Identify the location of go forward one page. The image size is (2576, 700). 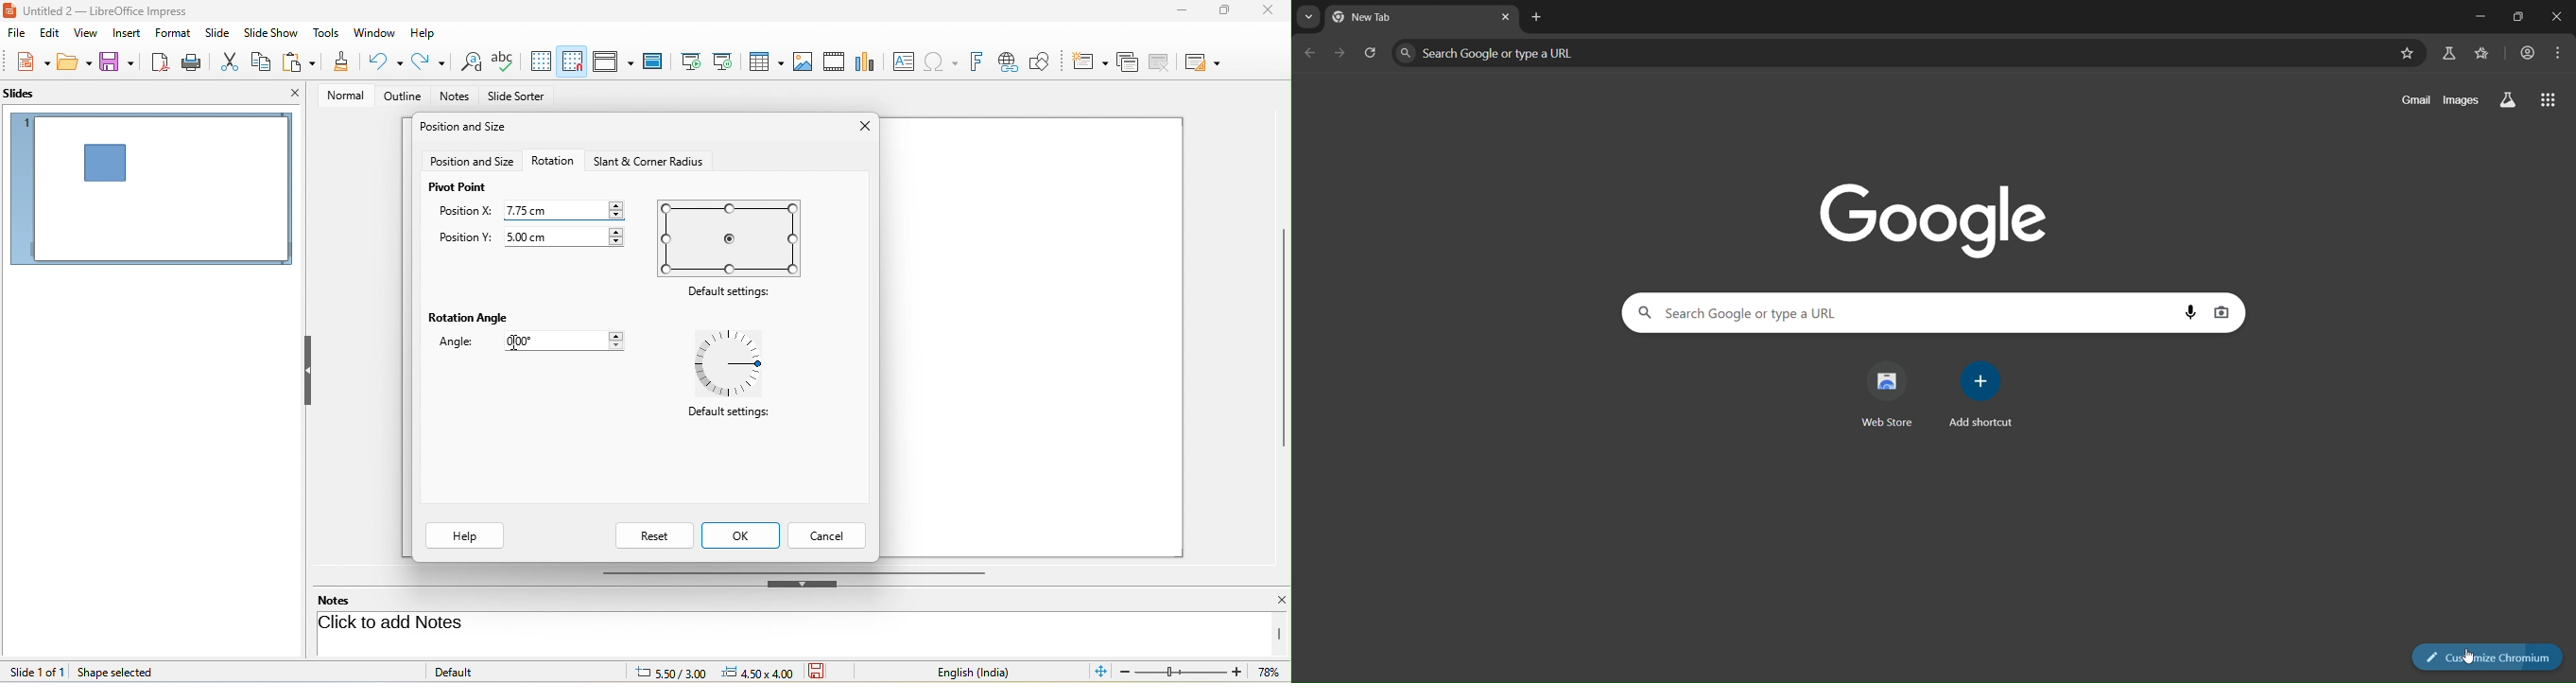
(1342, 56).